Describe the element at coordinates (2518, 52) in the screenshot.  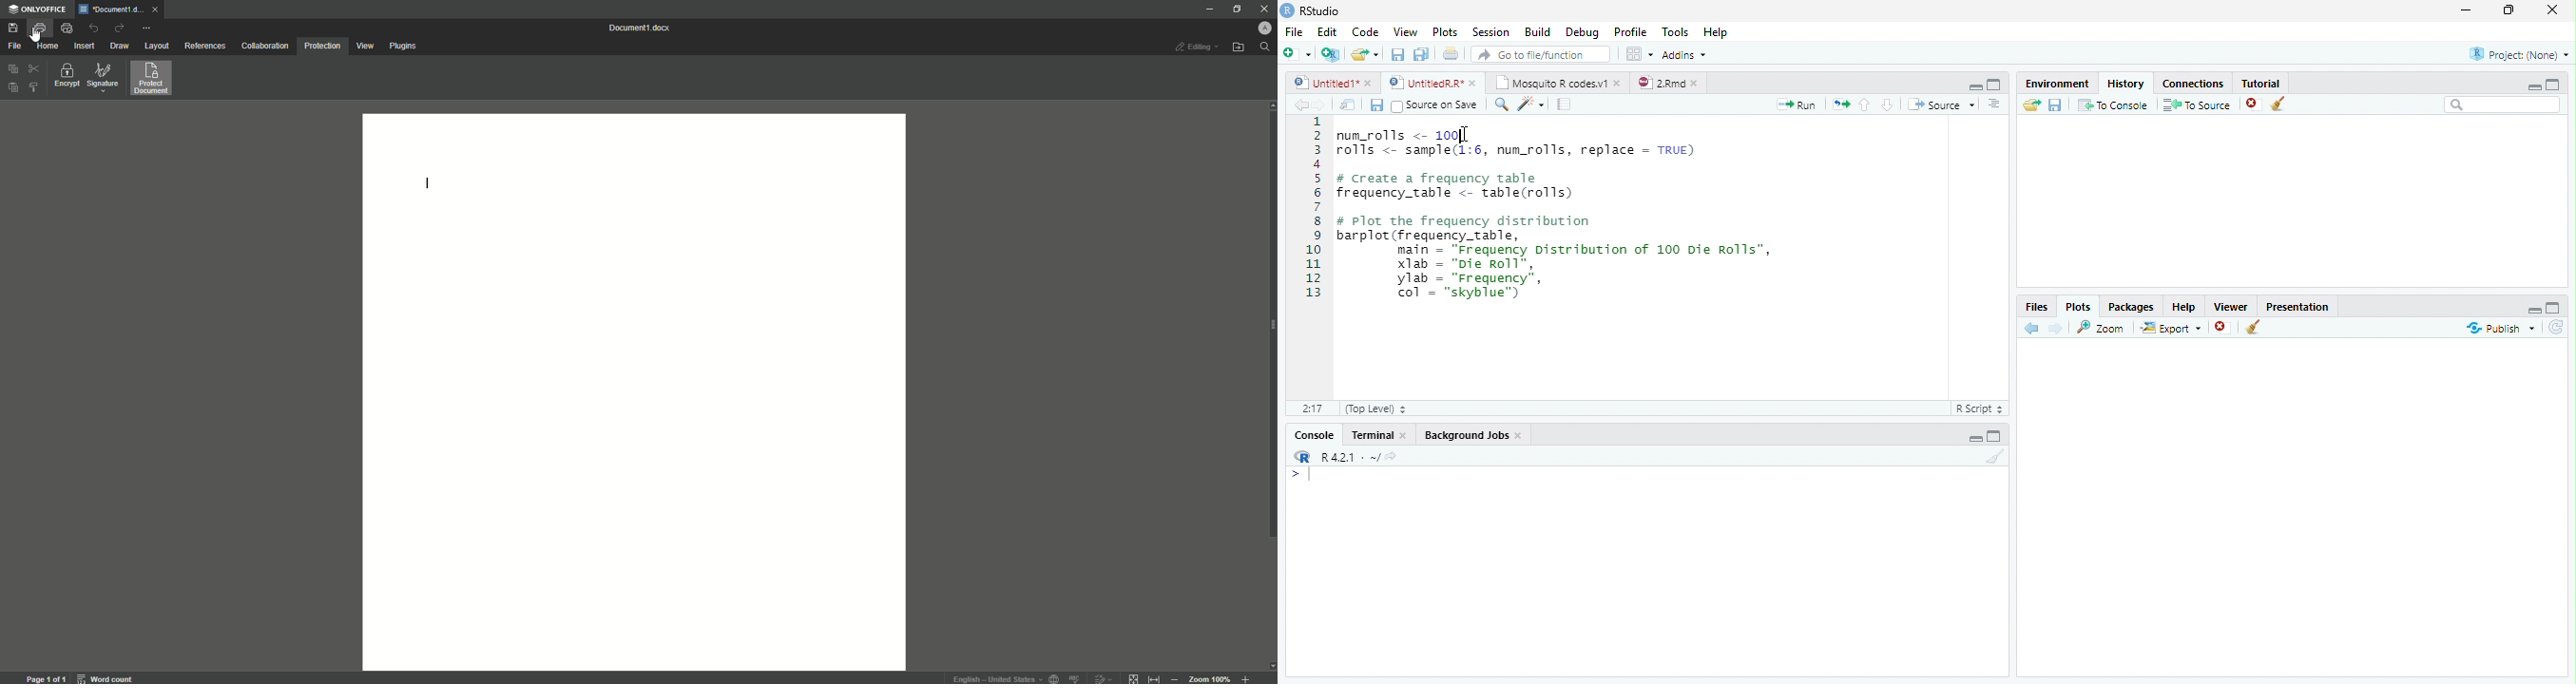
I see `Project: (None)` at that location.